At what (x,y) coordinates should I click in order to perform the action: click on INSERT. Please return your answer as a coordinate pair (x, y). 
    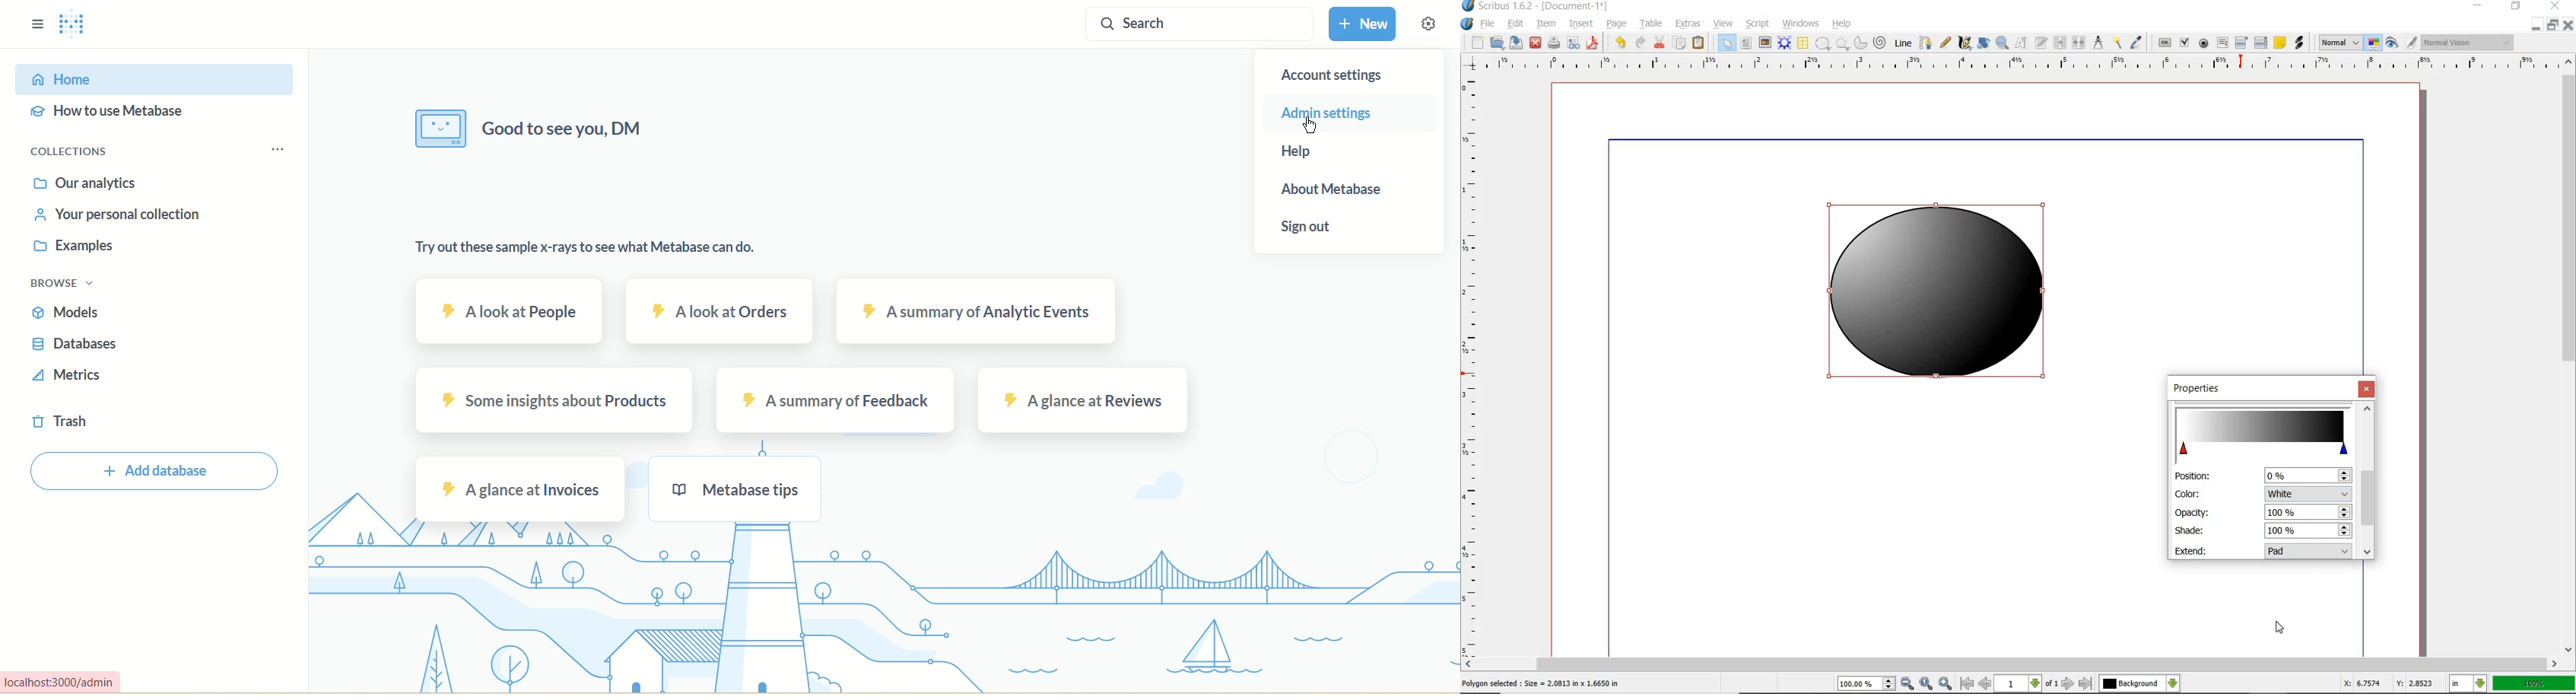
    Looking at the image, I should click on (1581, 24).